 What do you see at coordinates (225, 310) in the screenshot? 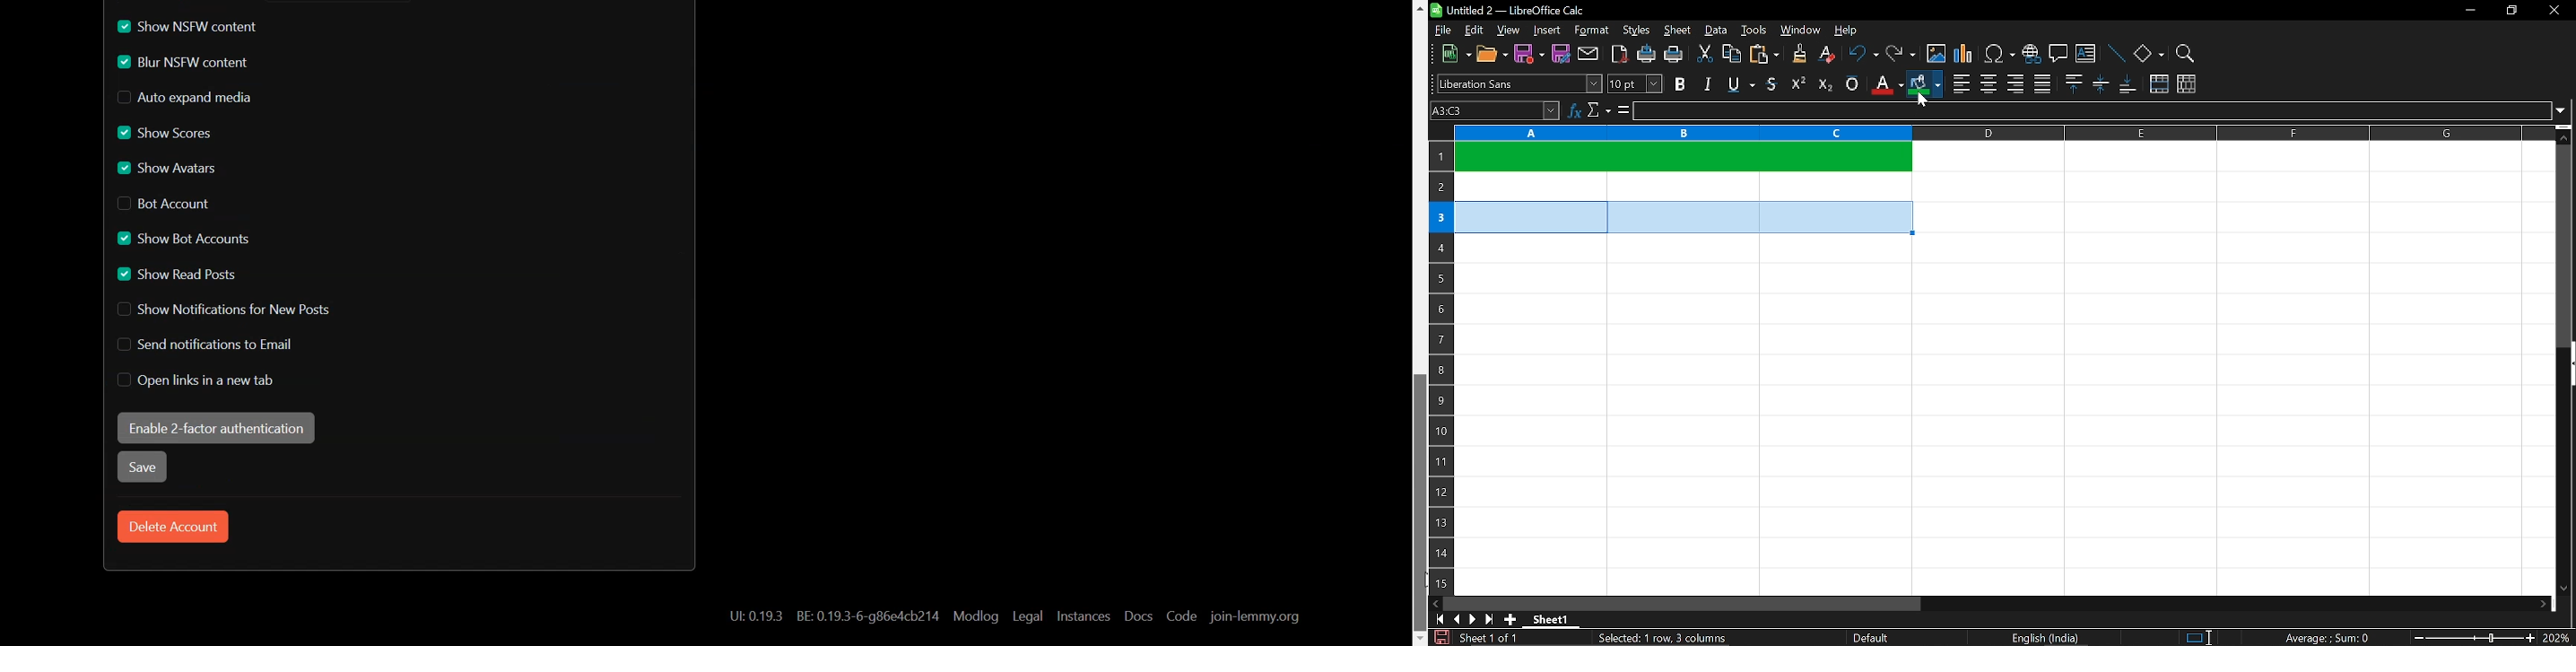
I see `Disable Show Notification for New Posts` at bounding box center [225, 310].